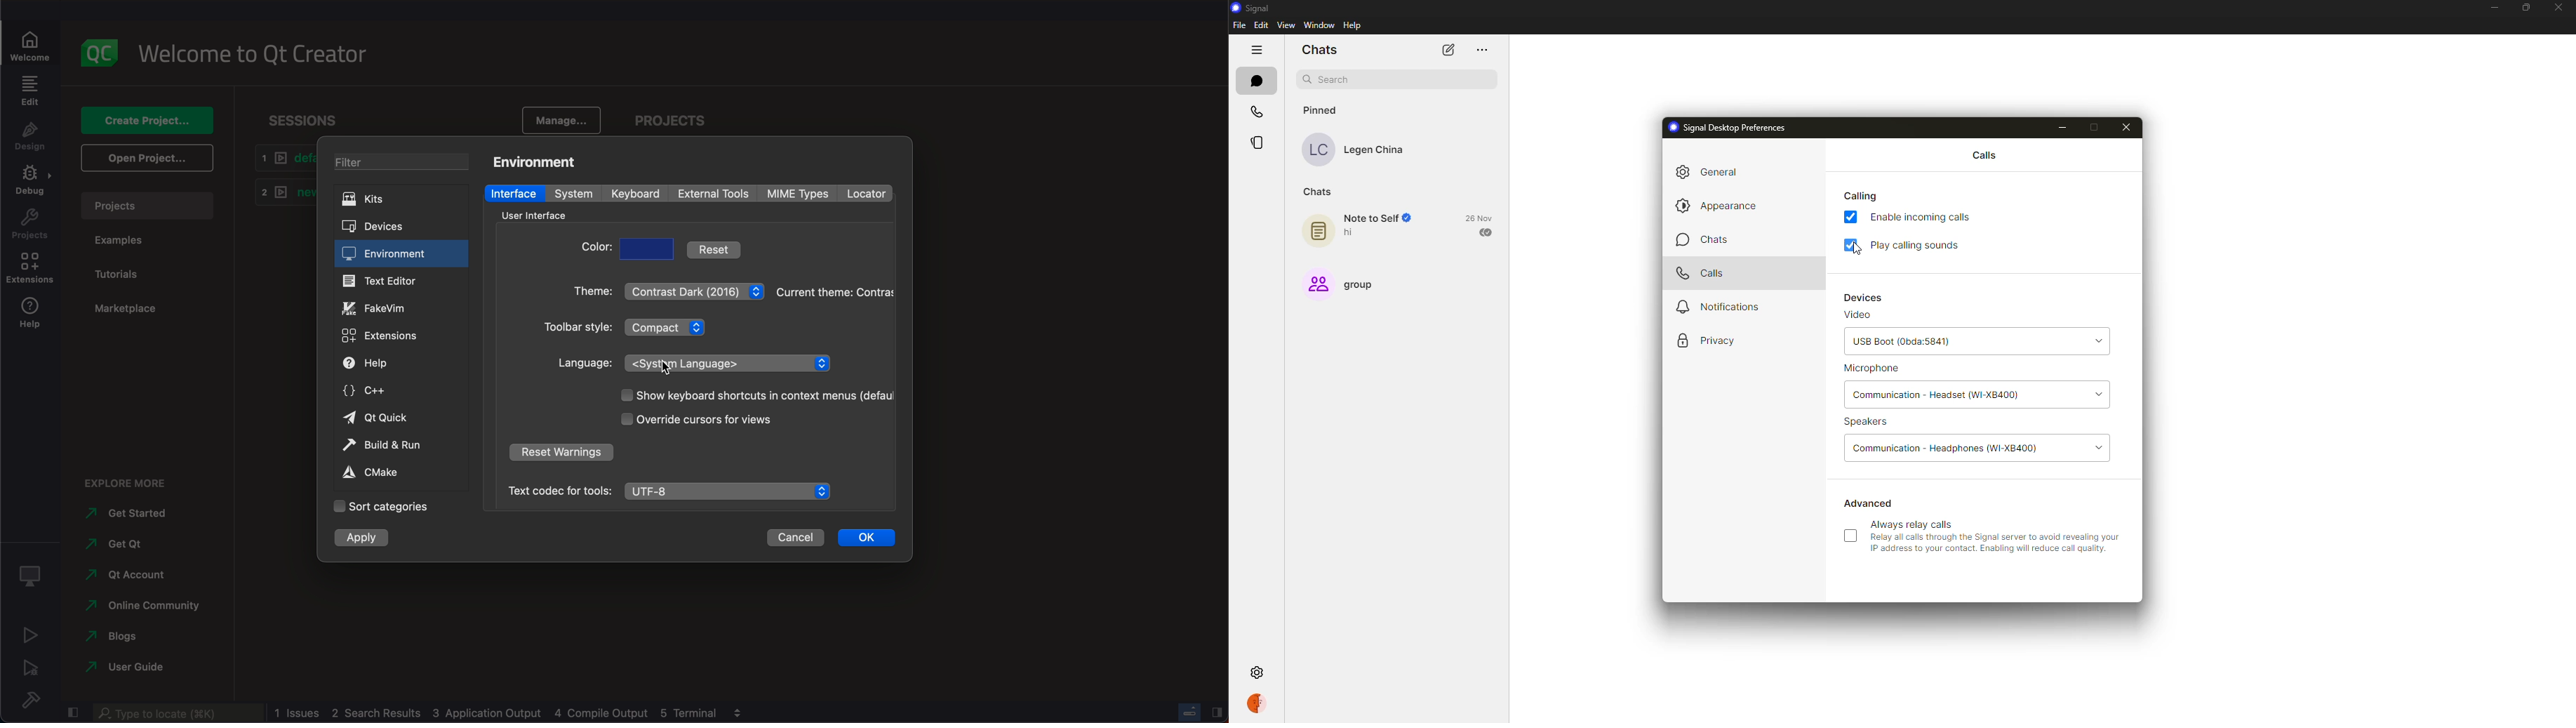 This screenshot has width=2576, height=728. Describe the element at coordinates (1728, 128) in the screenshot. I see `signal desktop preferences` at that location.